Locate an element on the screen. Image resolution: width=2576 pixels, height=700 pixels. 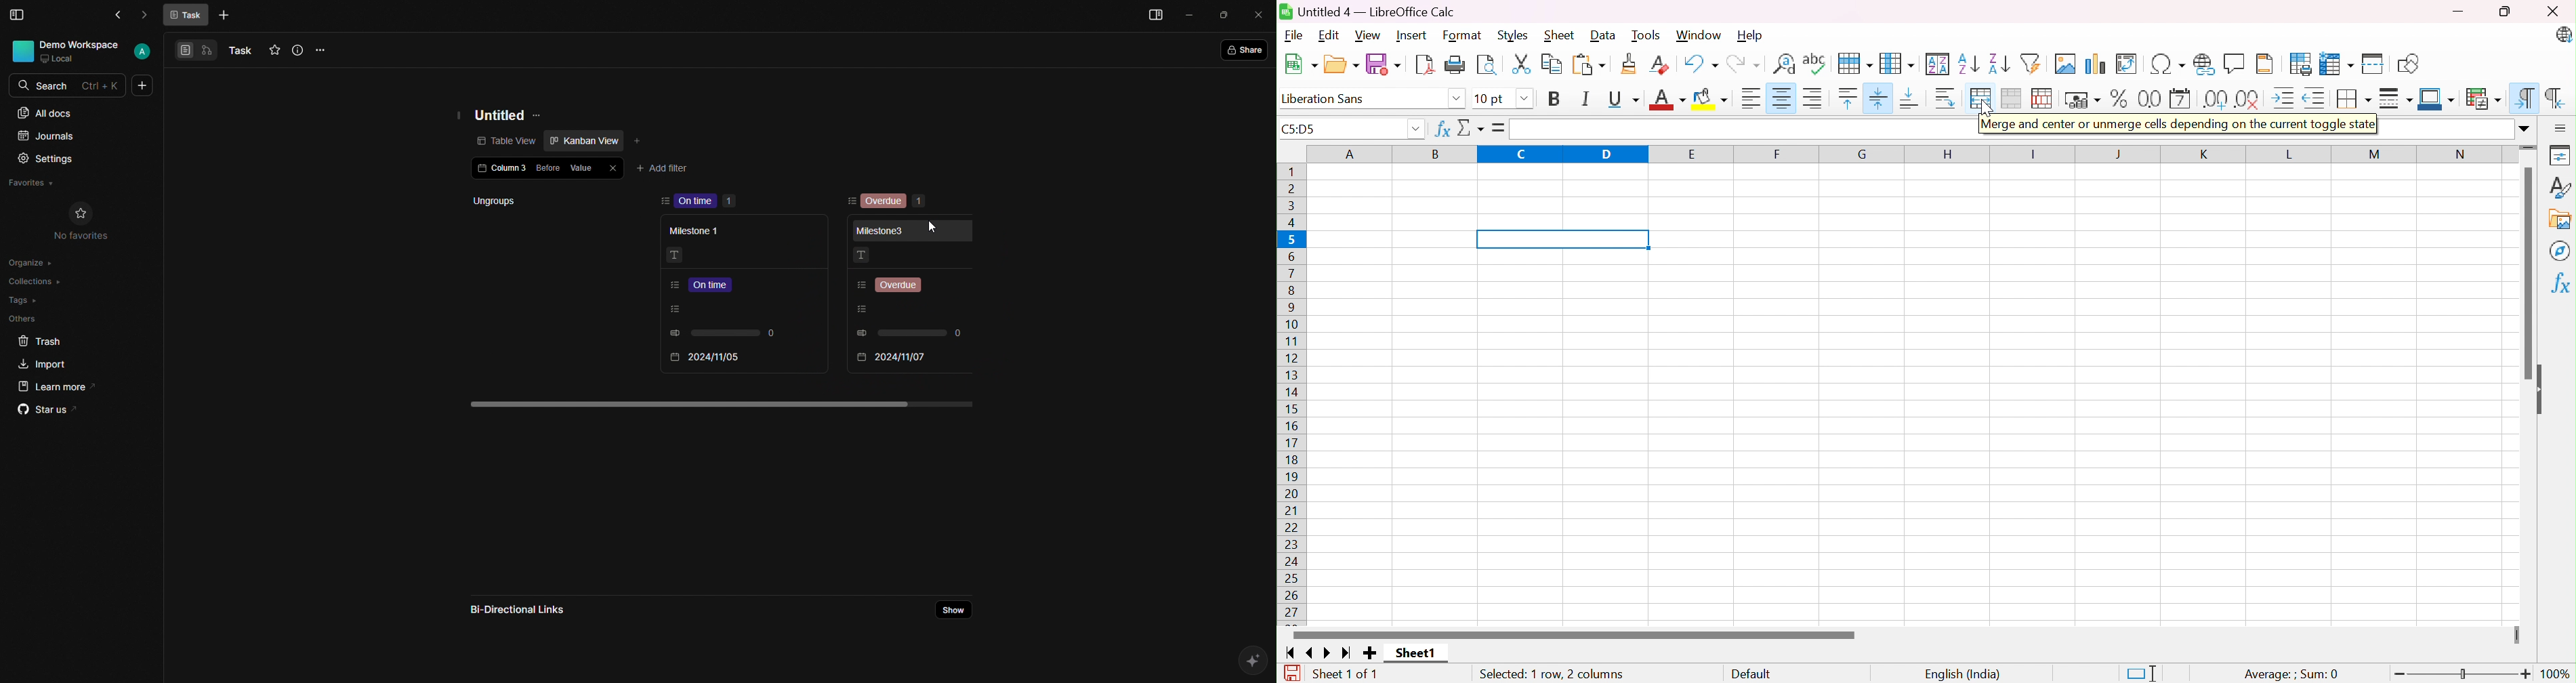
View is located at coordinates (1371, 35).